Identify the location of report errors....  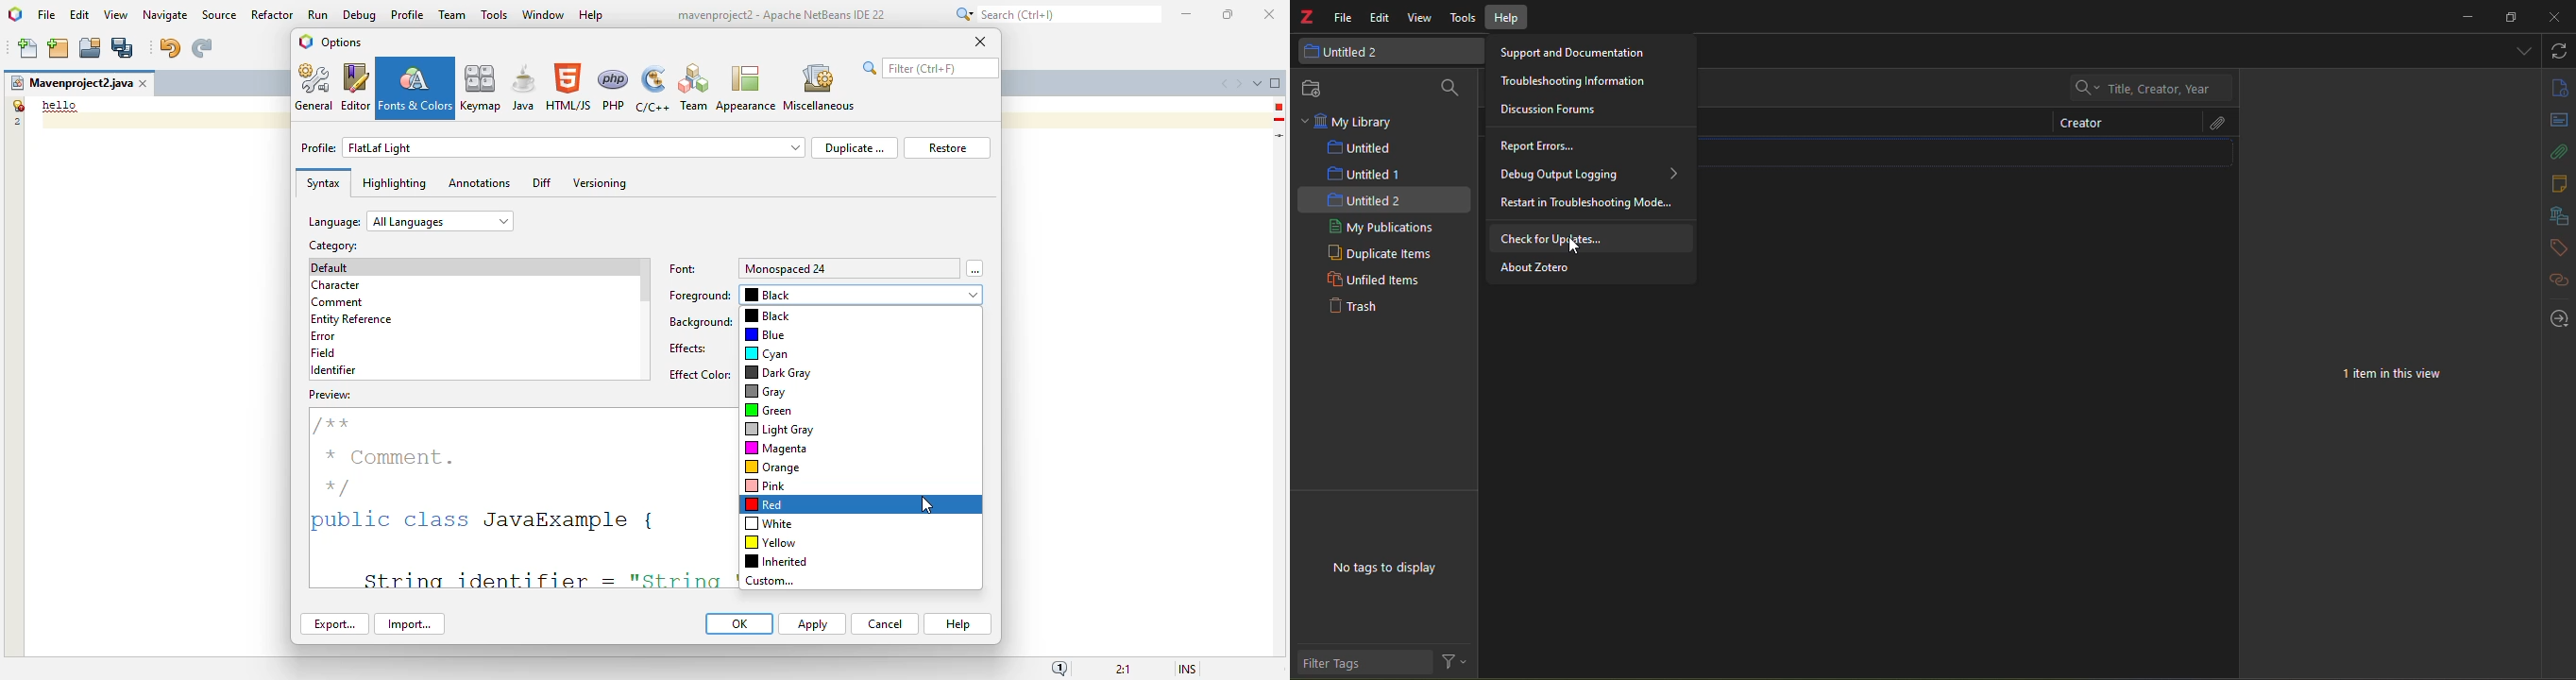
(1544, 145).